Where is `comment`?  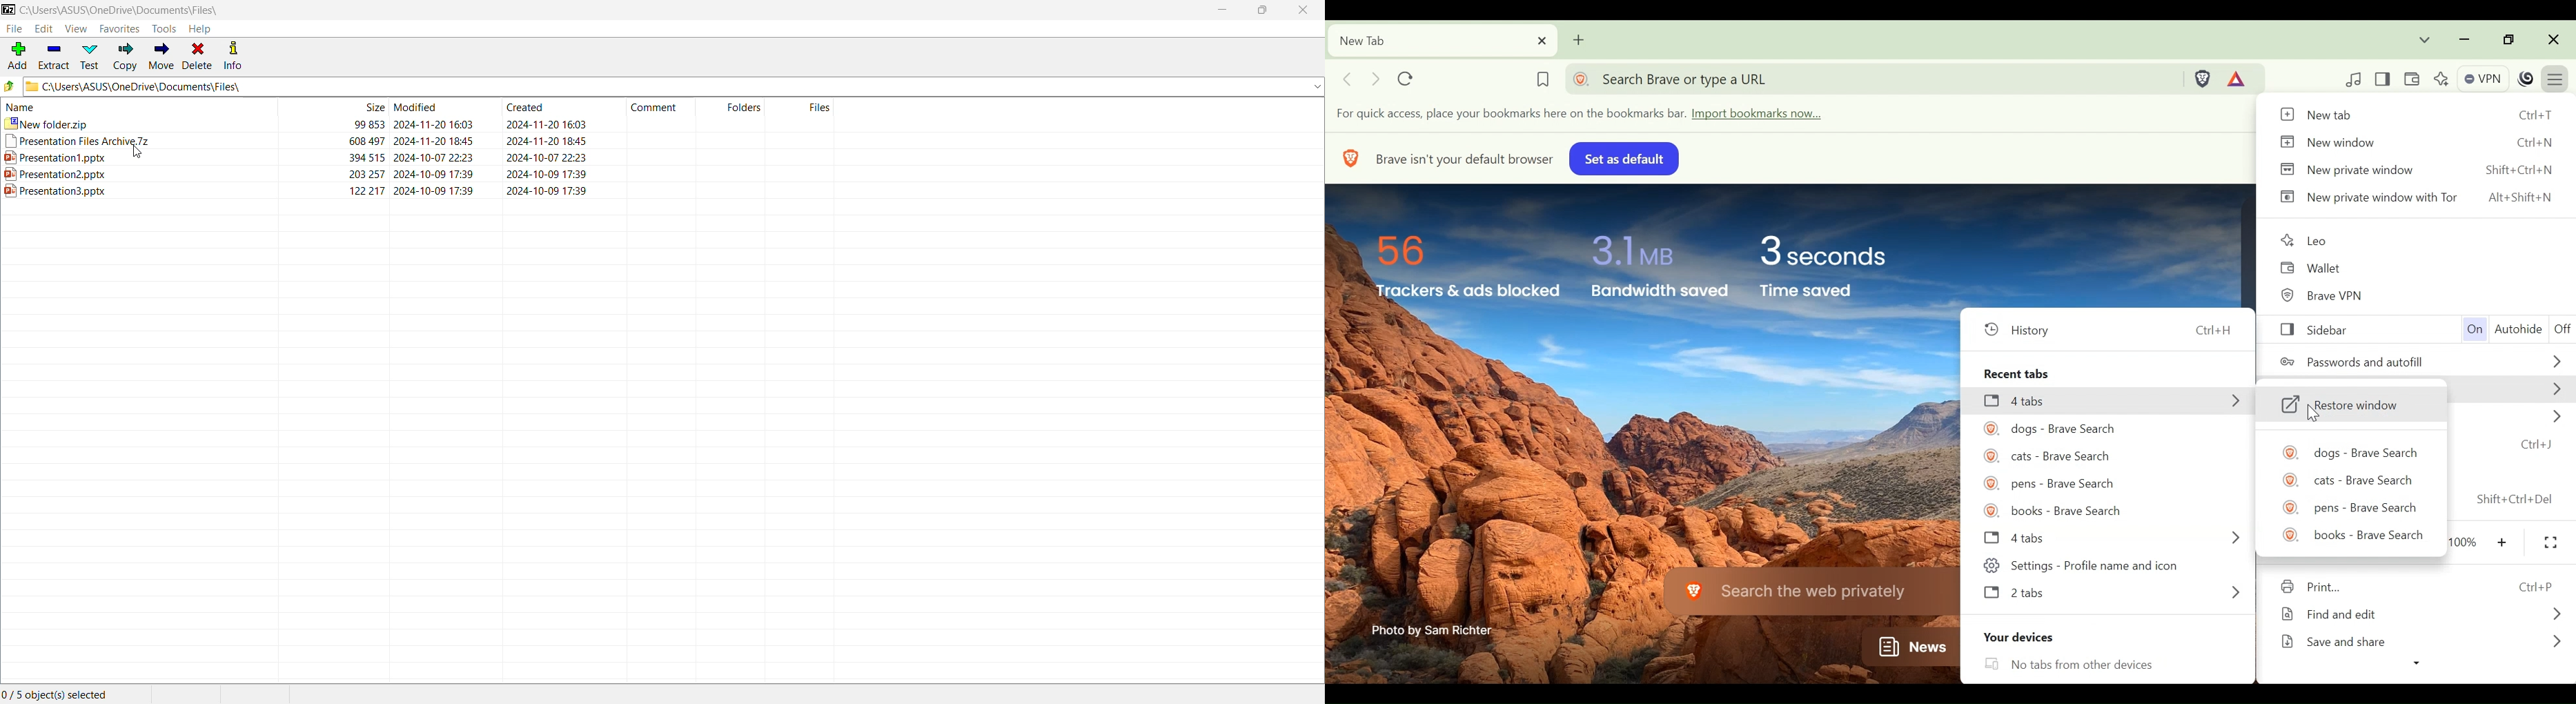
comment is located at coordinates (659, 108).